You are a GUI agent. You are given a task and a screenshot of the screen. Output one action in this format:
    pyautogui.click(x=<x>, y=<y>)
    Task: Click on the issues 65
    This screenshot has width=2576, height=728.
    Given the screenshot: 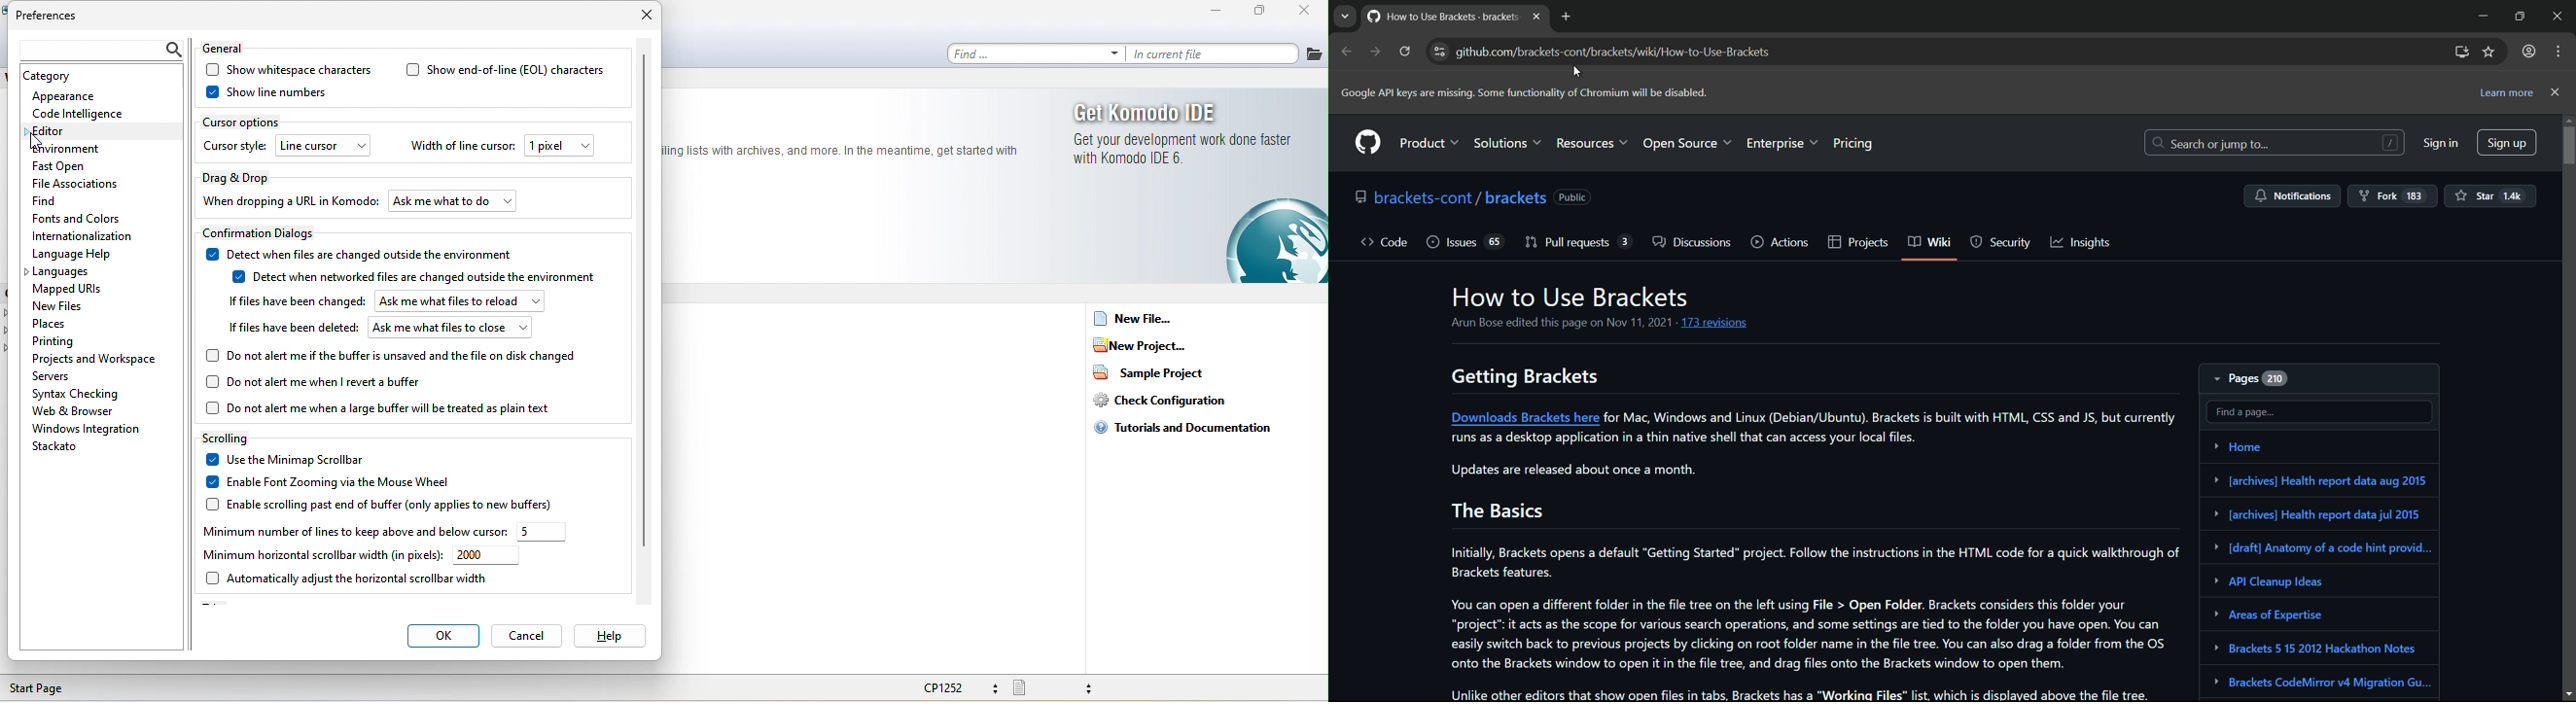 What is the action you would take?
    pyautogui.click(x=1466, y=242)
    